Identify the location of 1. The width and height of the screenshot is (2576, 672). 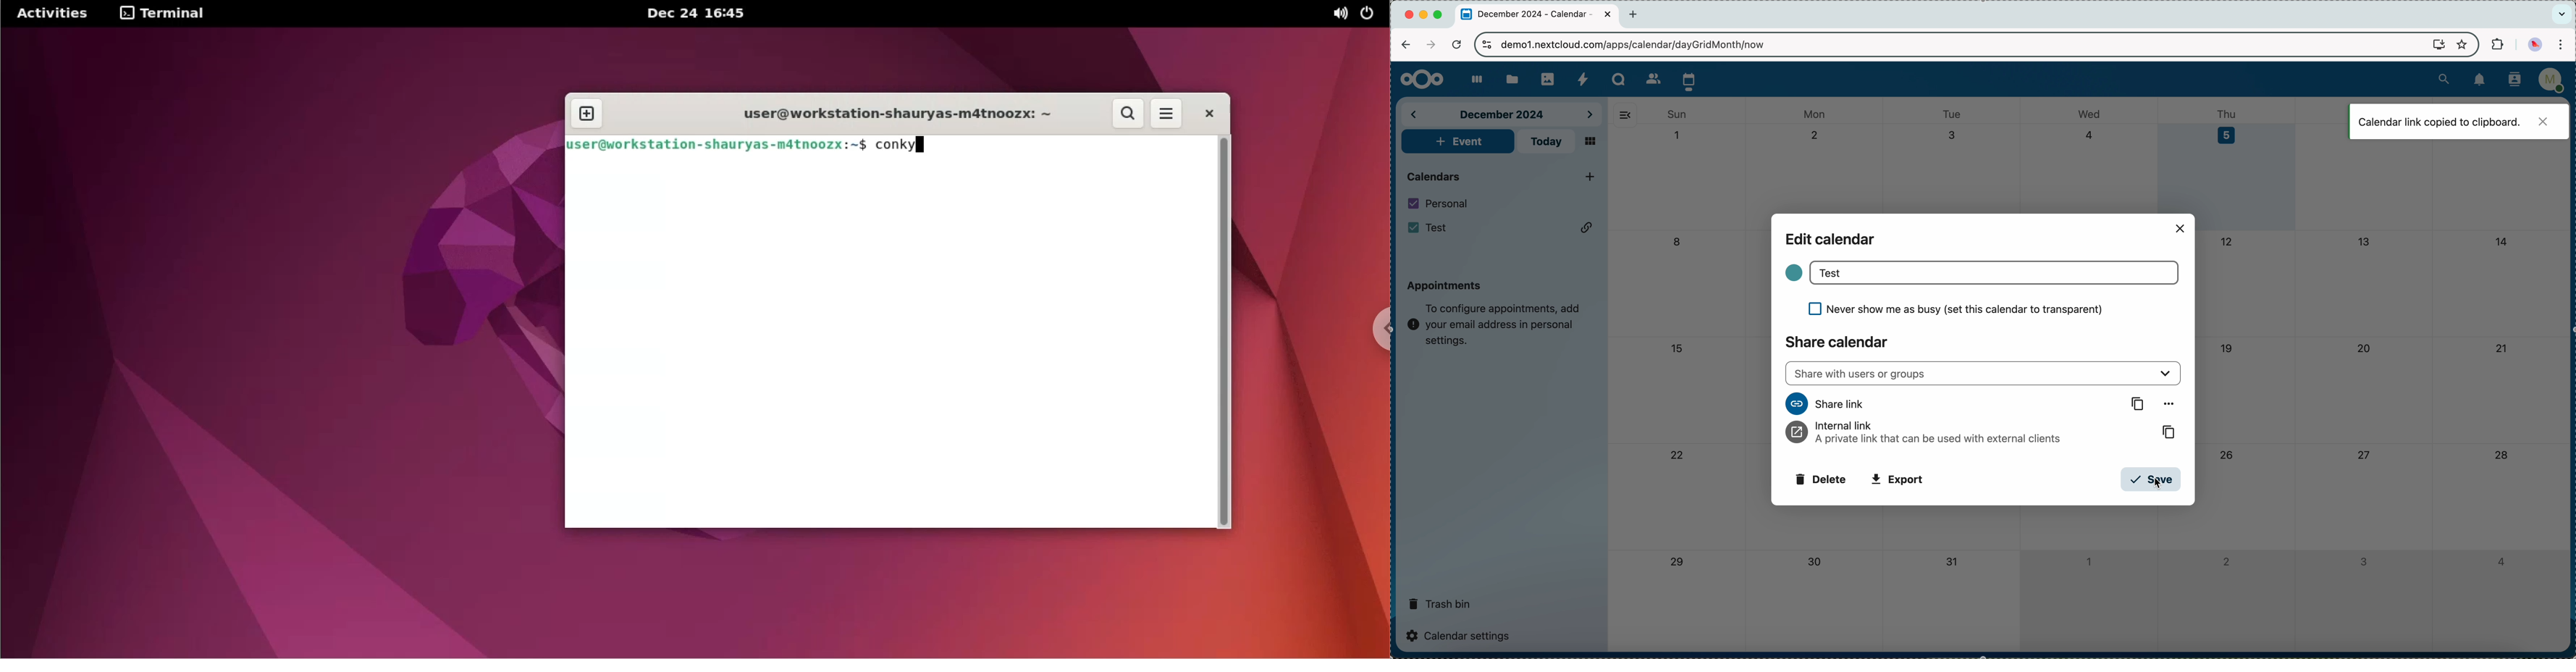
(1678, 136).